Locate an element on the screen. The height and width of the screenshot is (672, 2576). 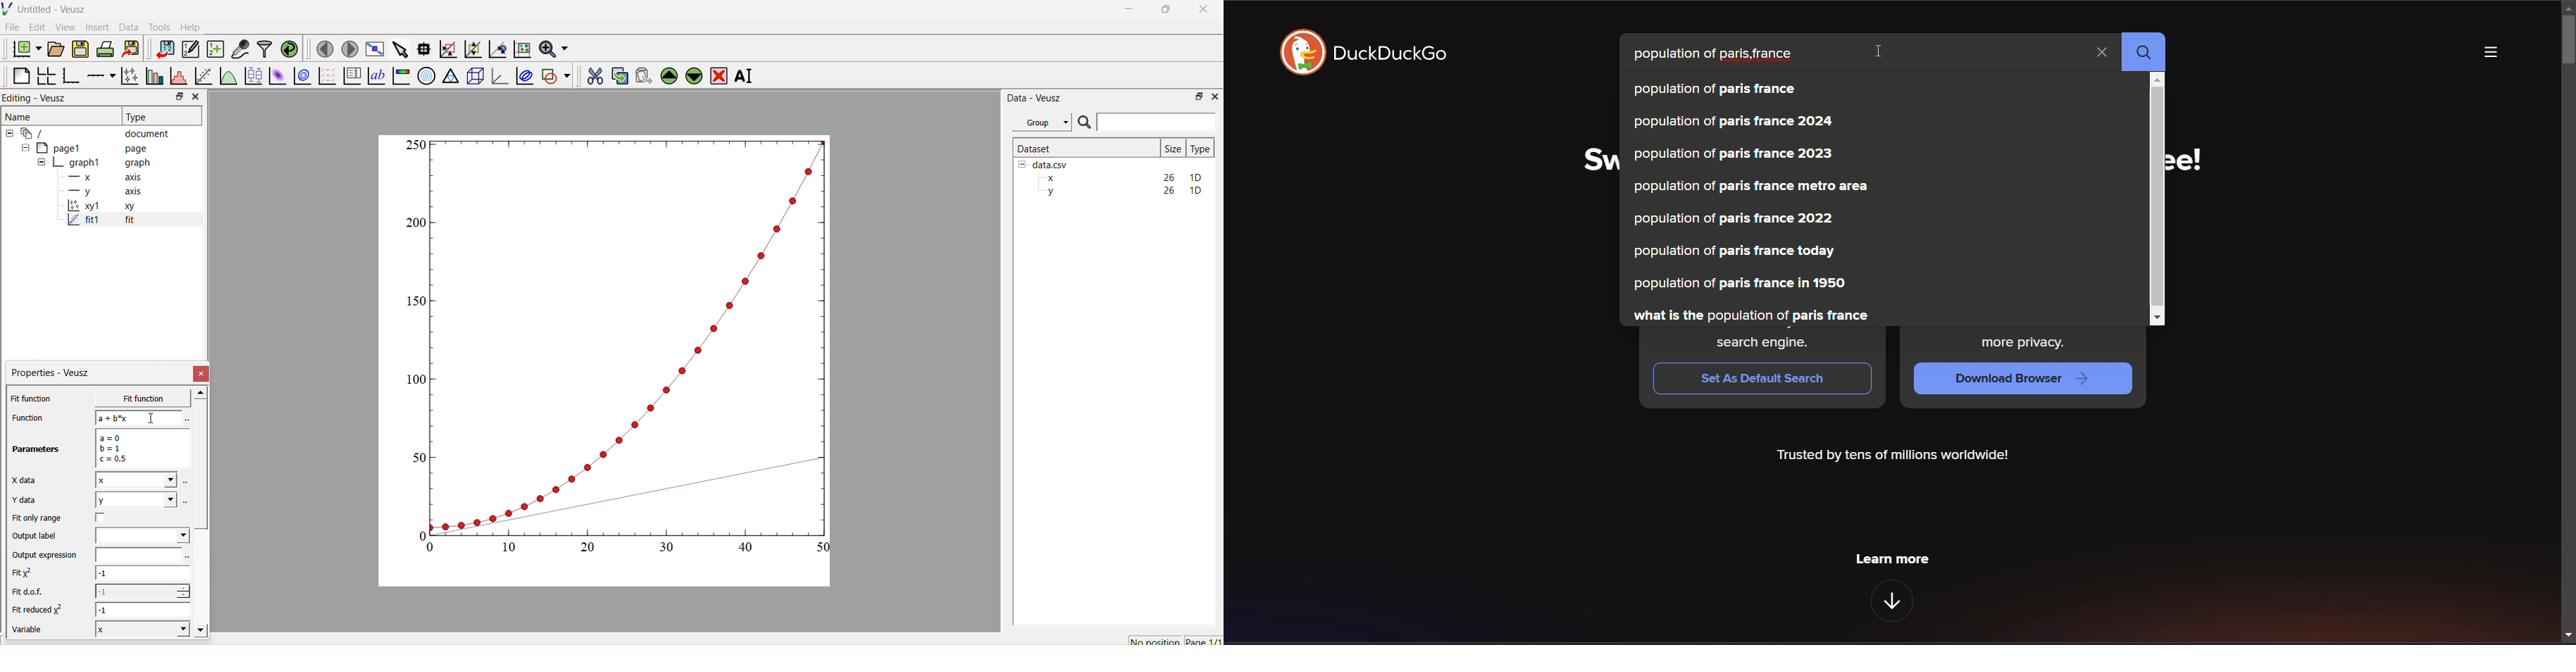
Previous page is located at coordinates (325, 49).